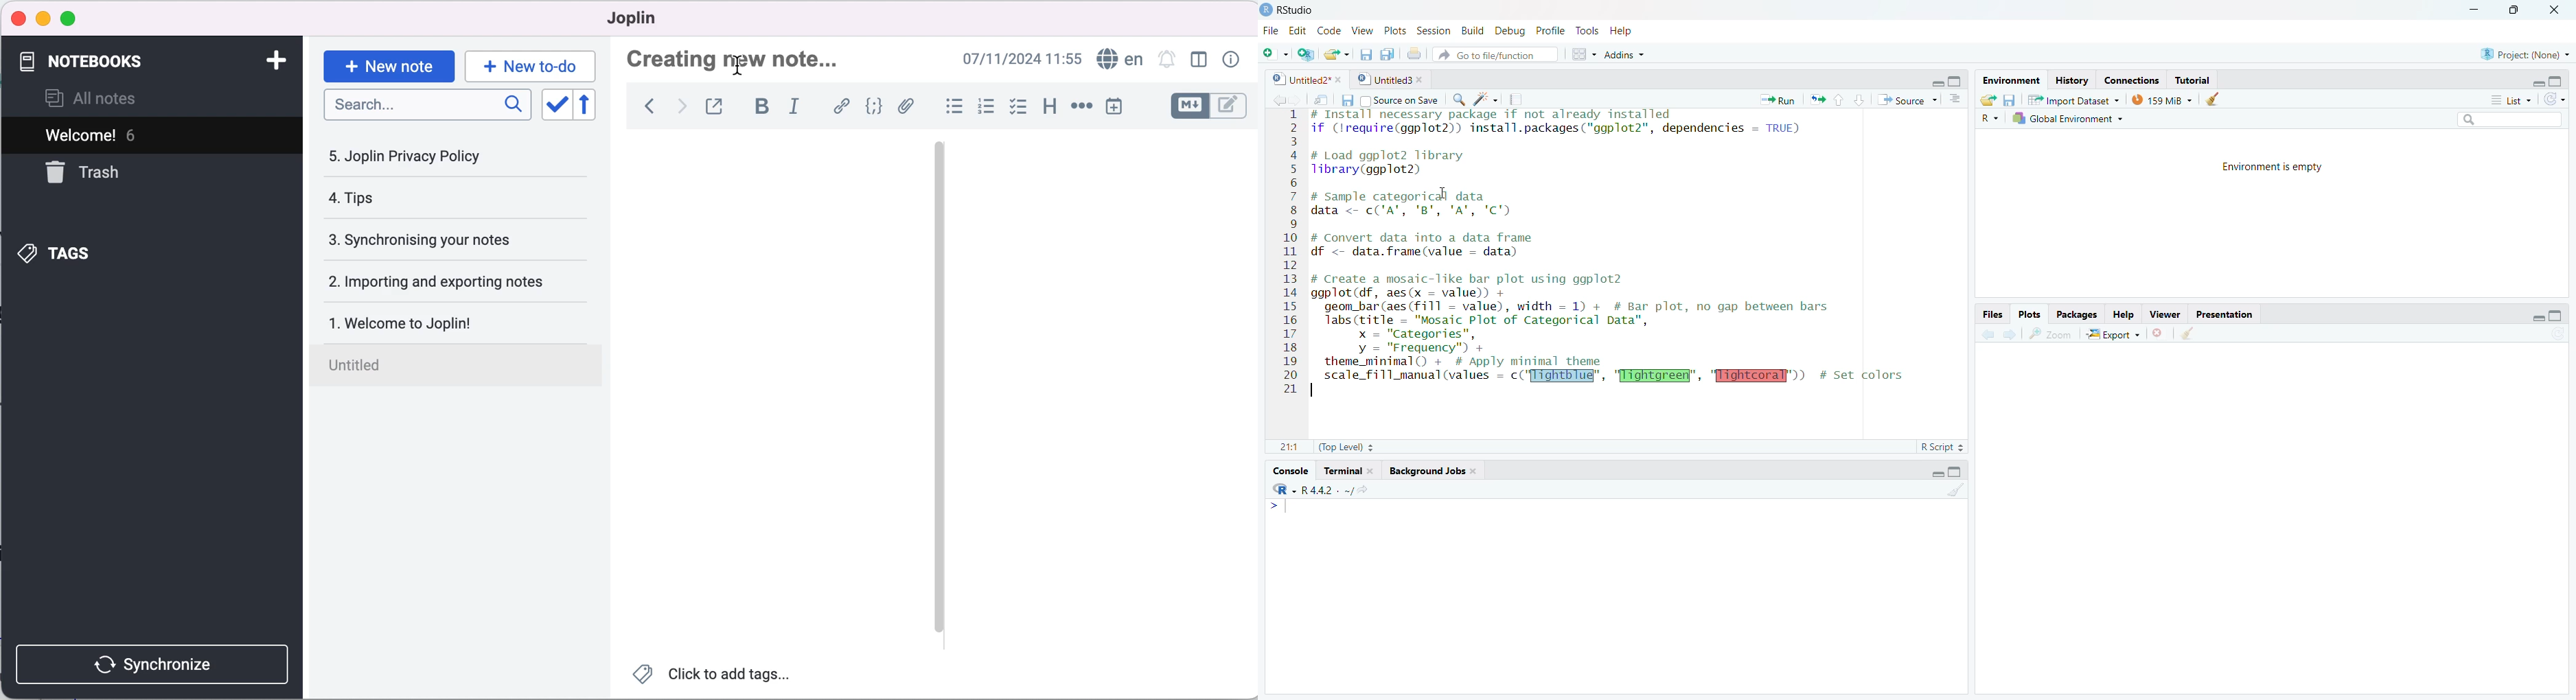 Image resolution: width=2576 pixels, height=700 pixels. I want to click on italic, so click(796, 111).